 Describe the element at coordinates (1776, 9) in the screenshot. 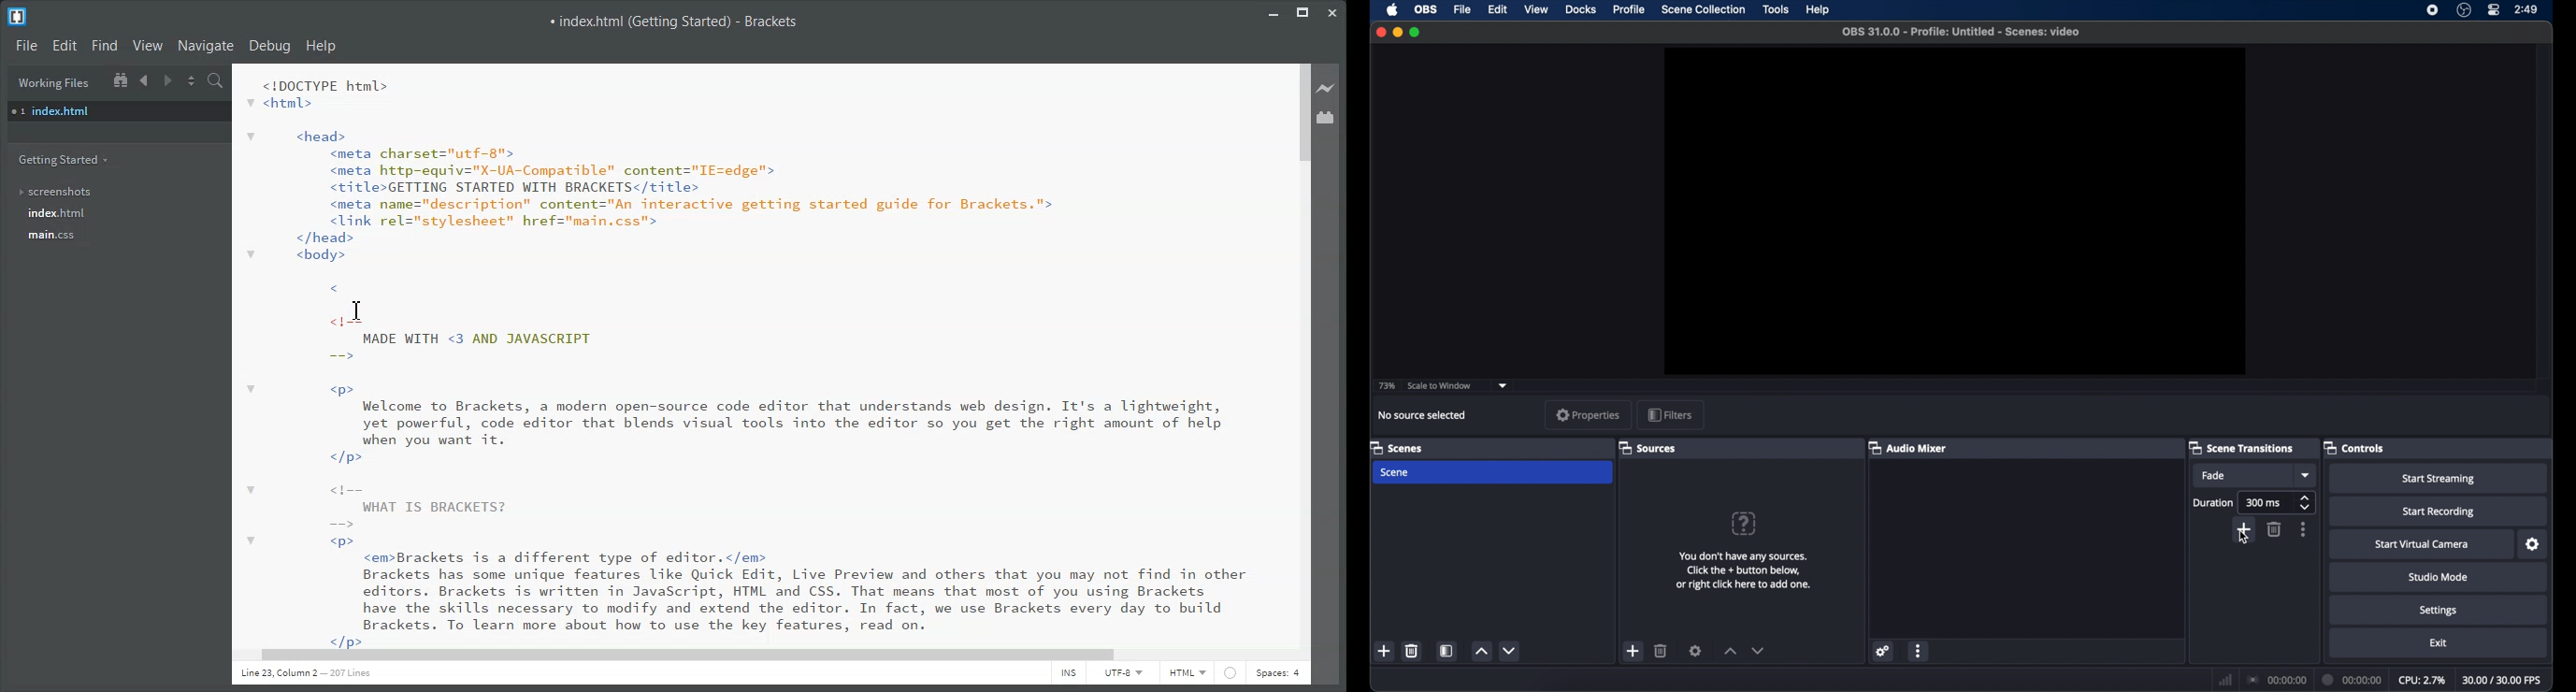

I see `tools` at that location.